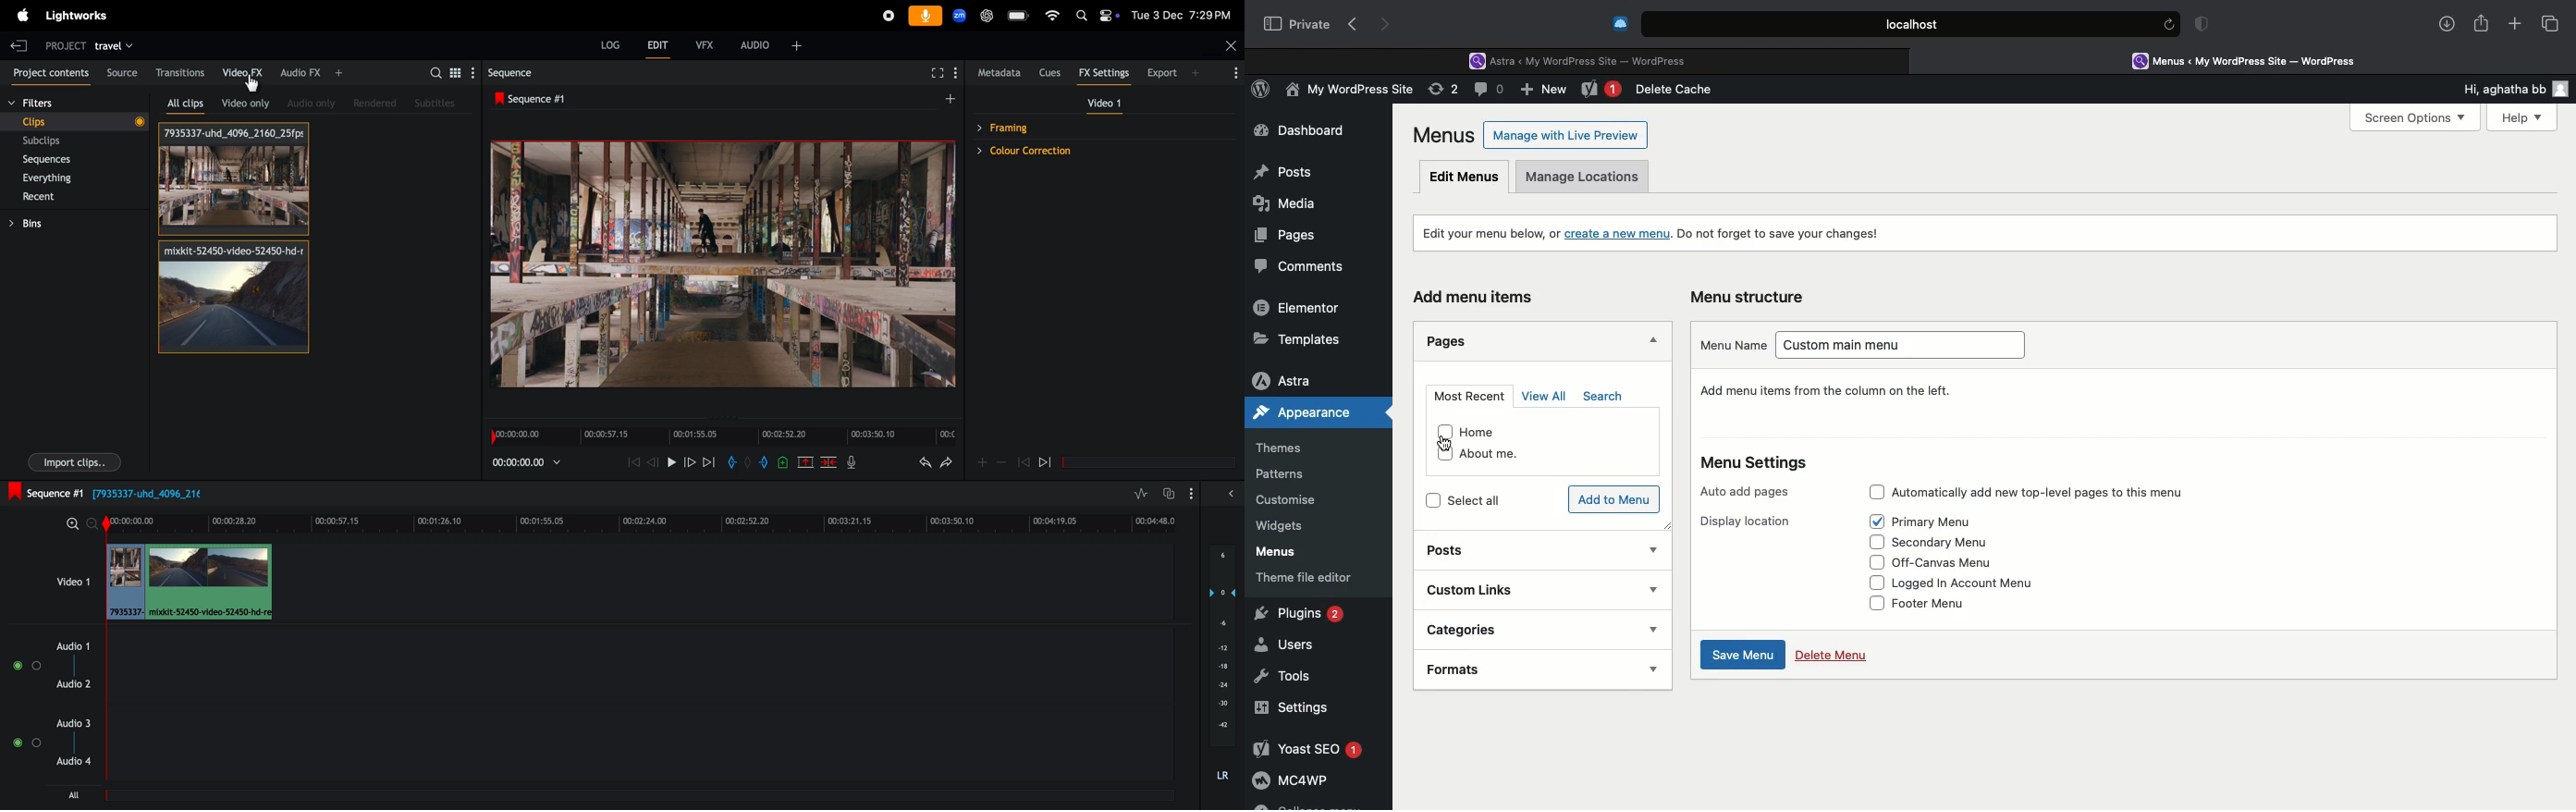 Image resolution: width=2576 pixels, height=812 pixels. I want to click on Add to menu, so click(1616, 500).